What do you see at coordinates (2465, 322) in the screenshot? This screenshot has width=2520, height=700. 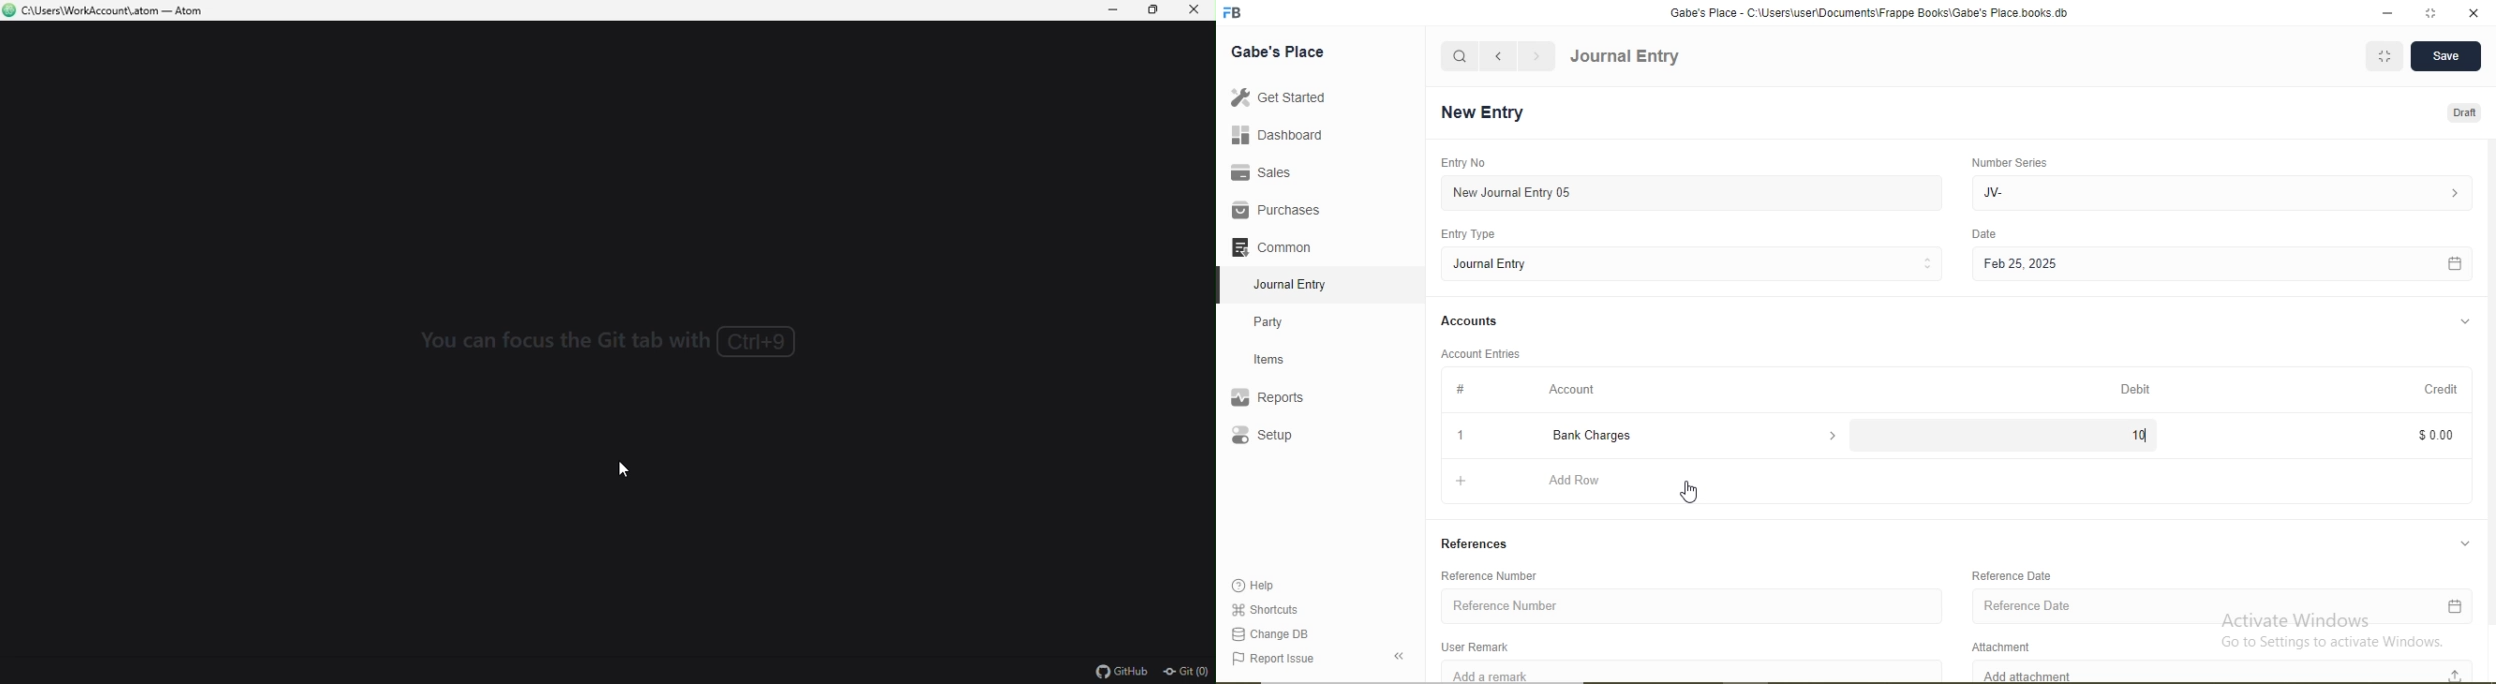 I see `collapse/expand` at bounding box center [2465, 322].